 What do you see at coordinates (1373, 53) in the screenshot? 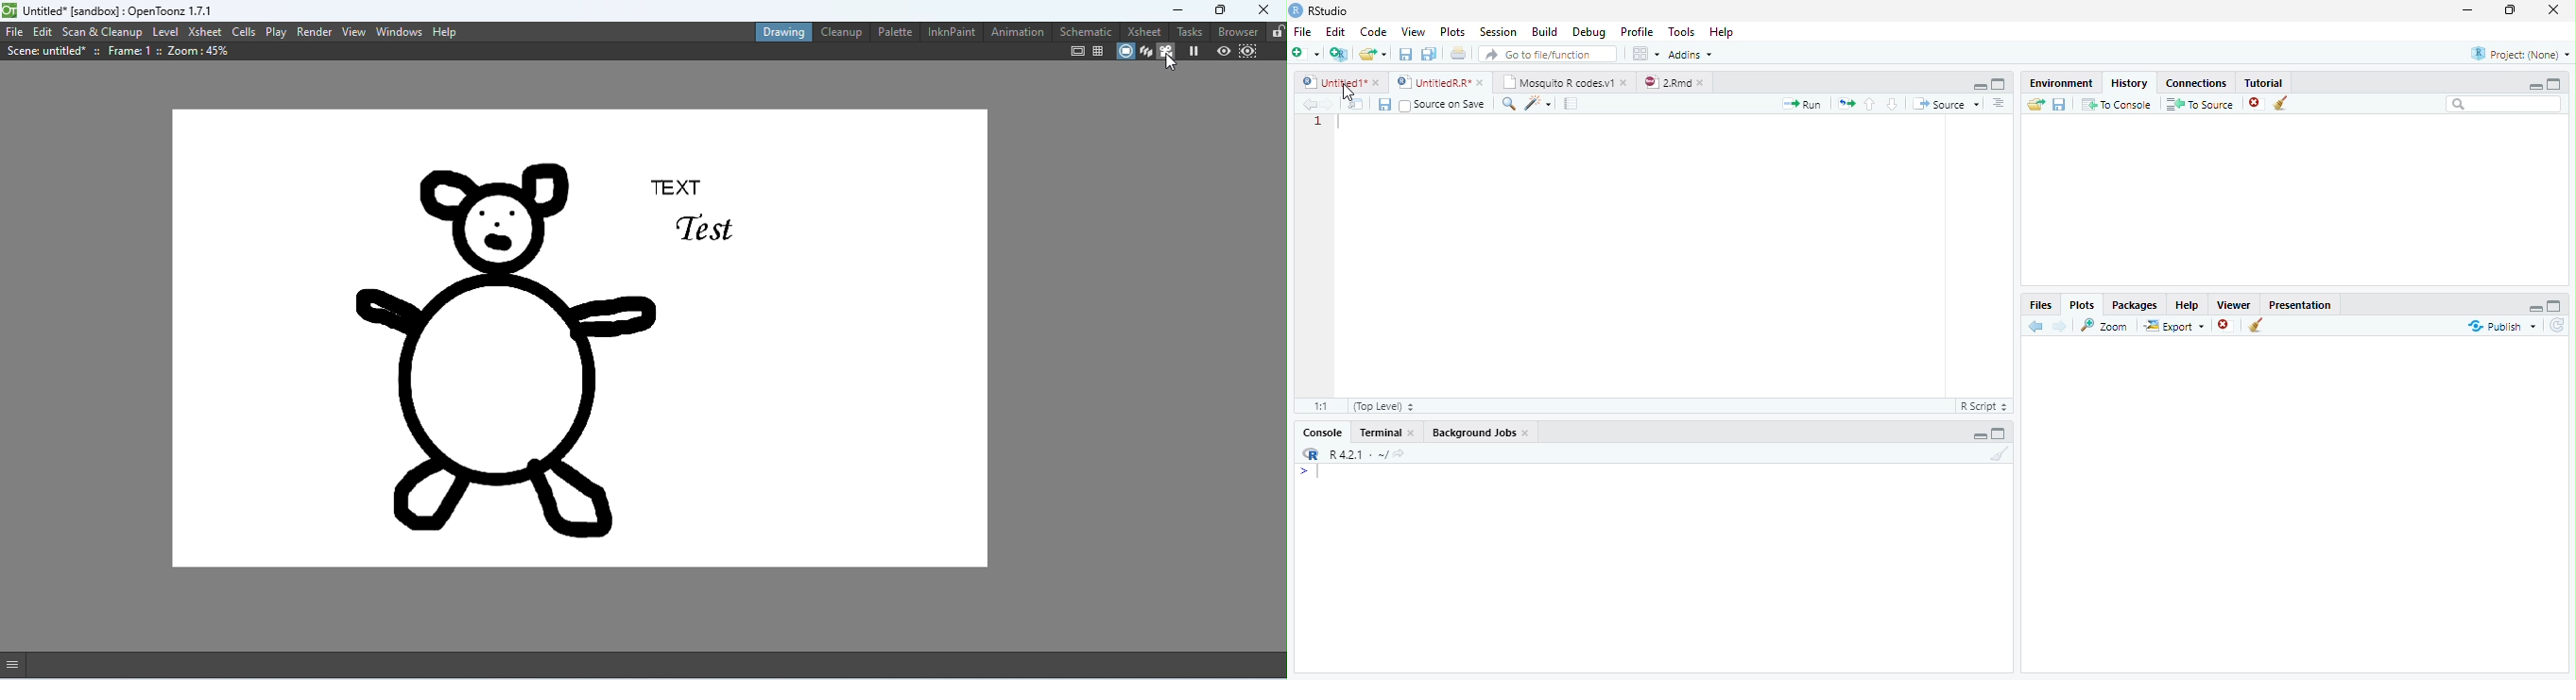
I see `Open an existing file` at bounding box center [1373, 53].